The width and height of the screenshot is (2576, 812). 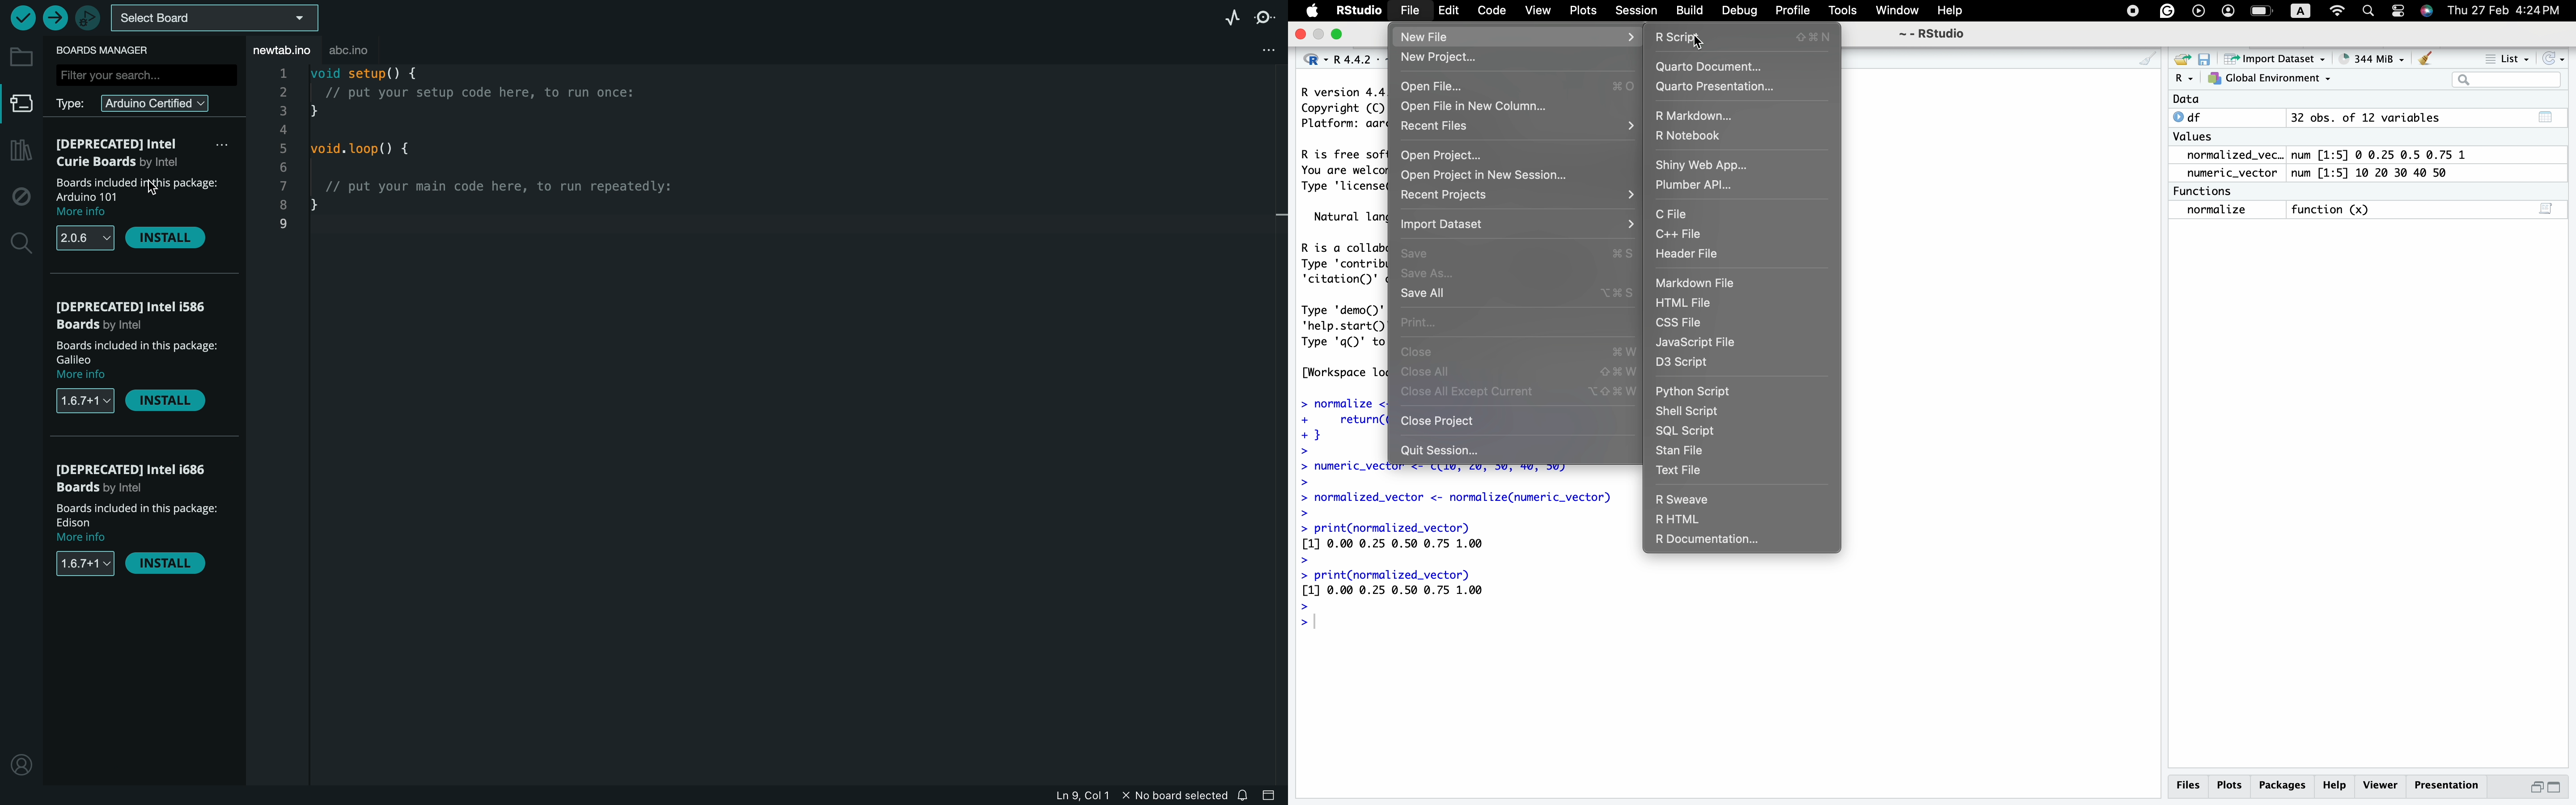 I want to click on Packages, so click(x=2284, y=787).